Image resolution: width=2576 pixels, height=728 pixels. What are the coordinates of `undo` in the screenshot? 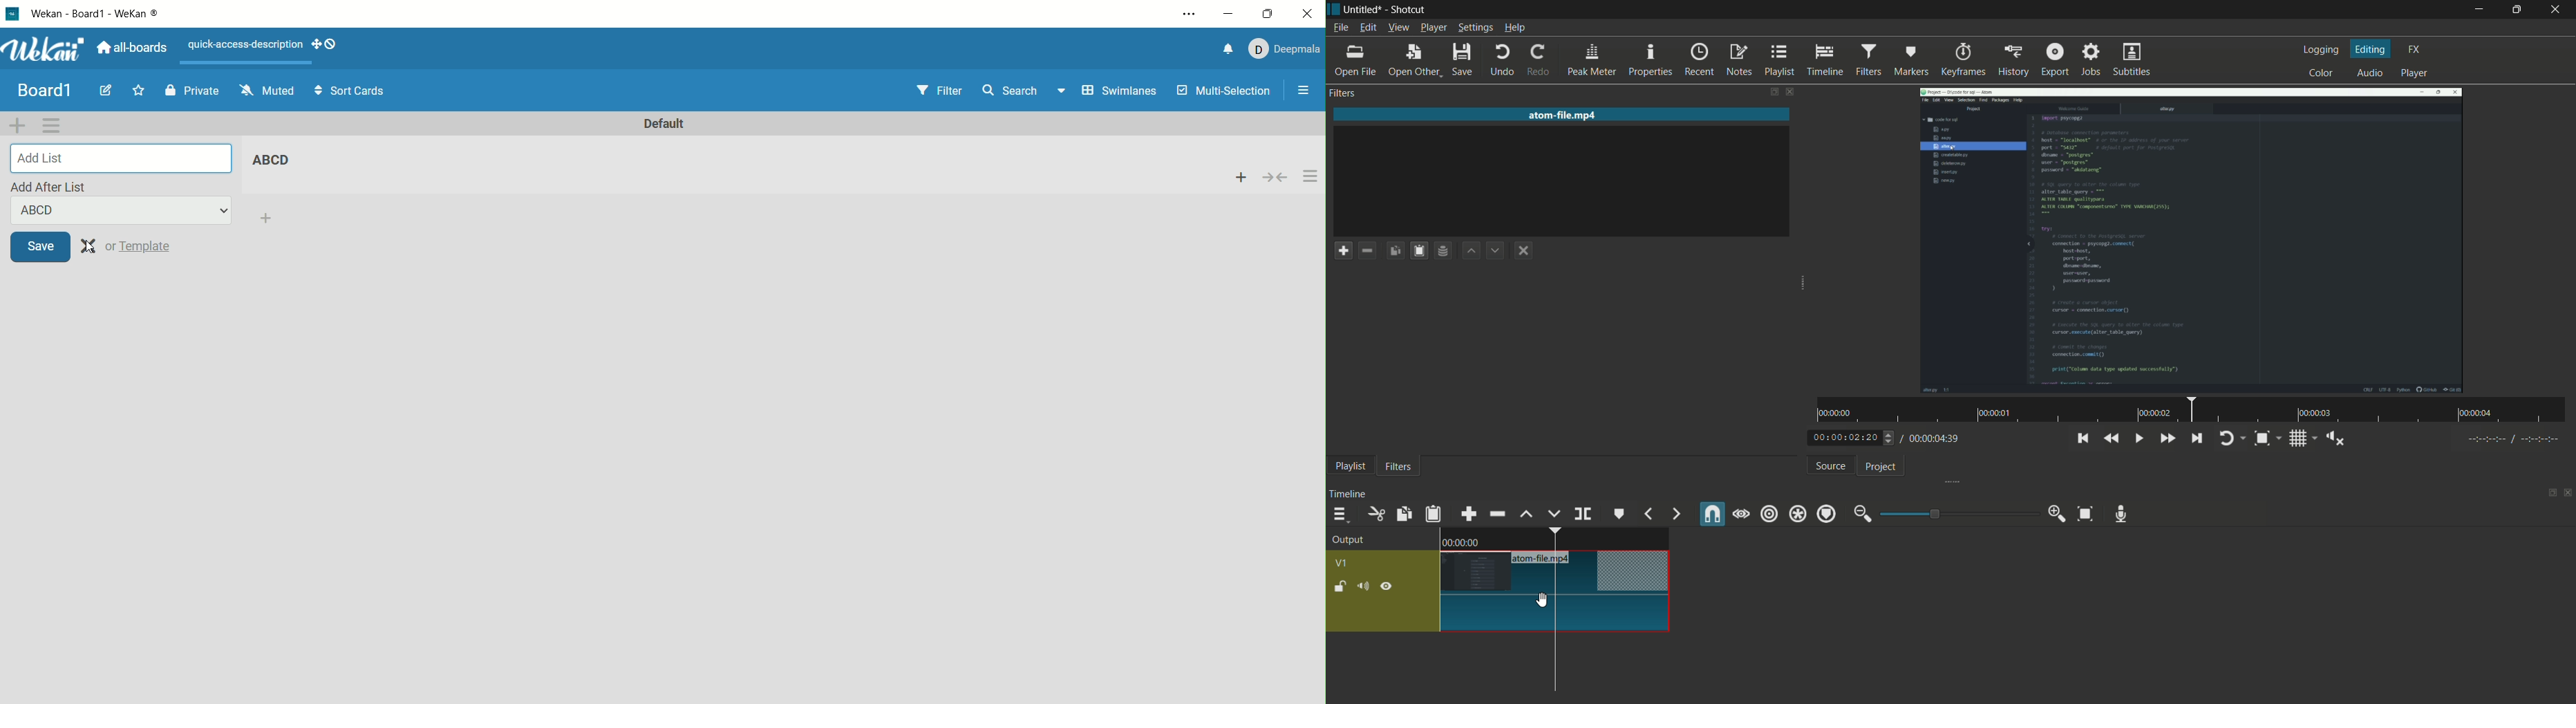 It's located at (1503, 61).